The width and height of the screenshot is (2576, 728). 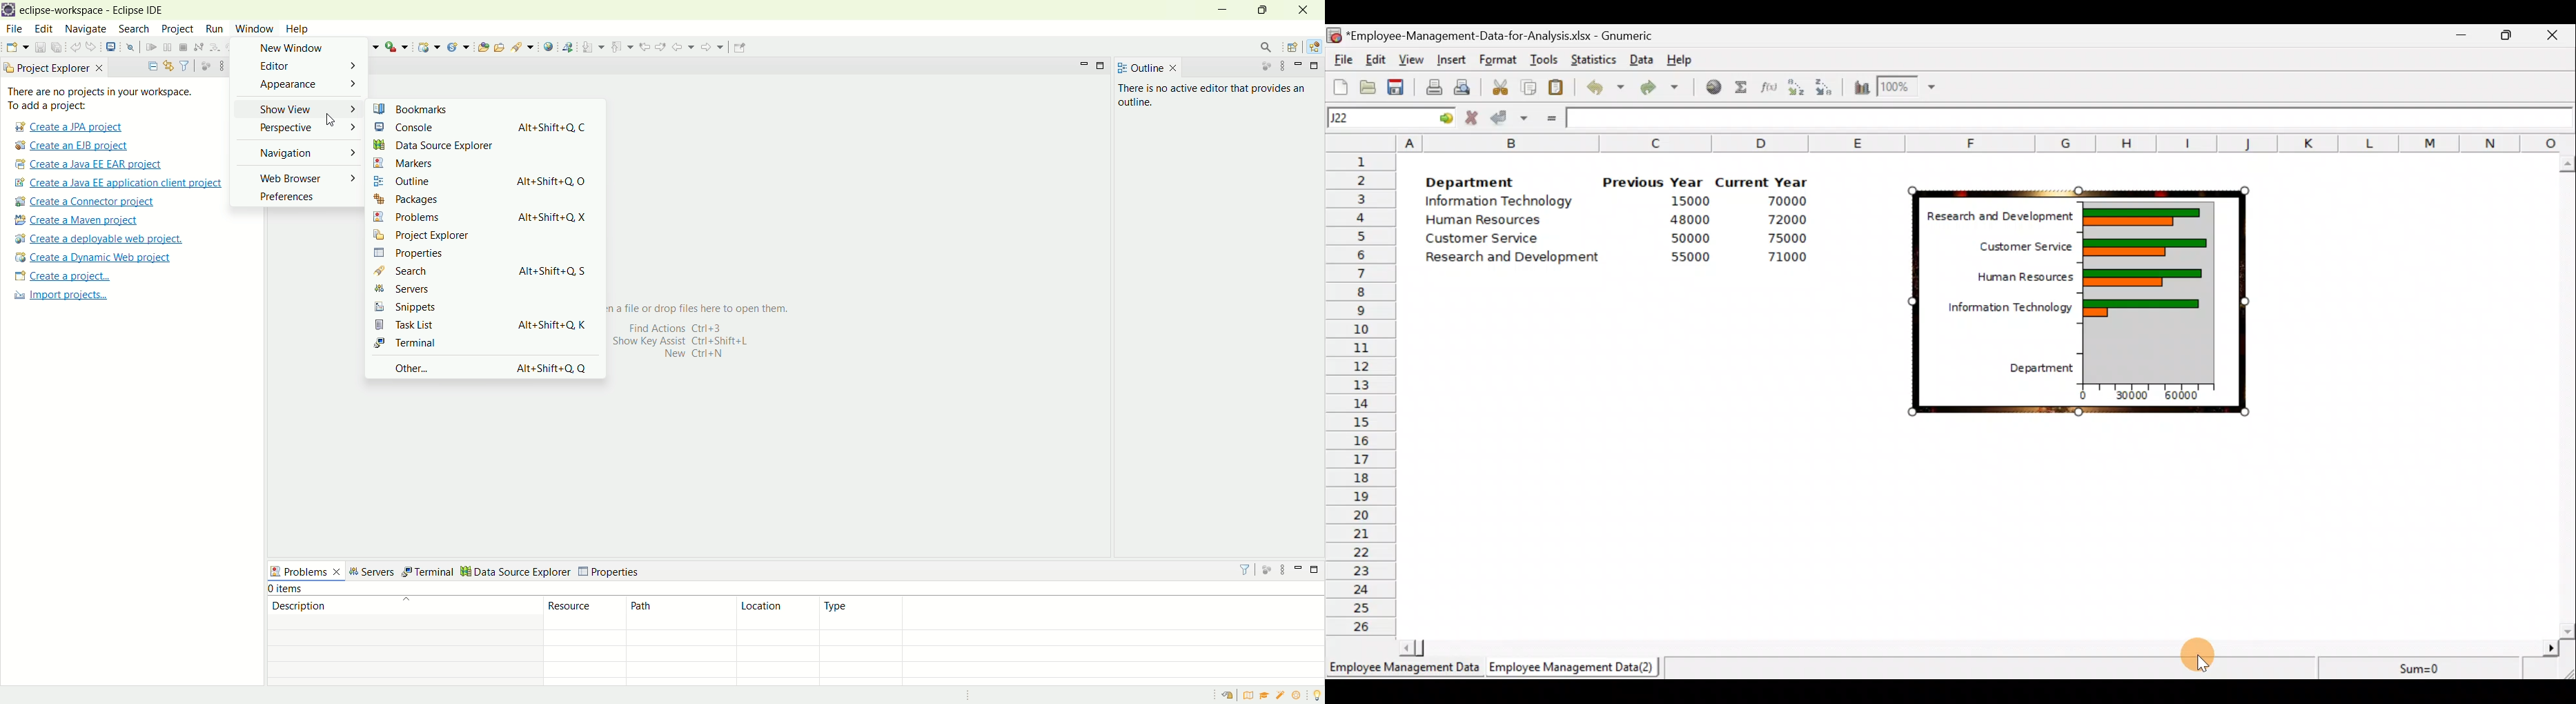 I want to click on 60000, so click(x=2185, y=395).